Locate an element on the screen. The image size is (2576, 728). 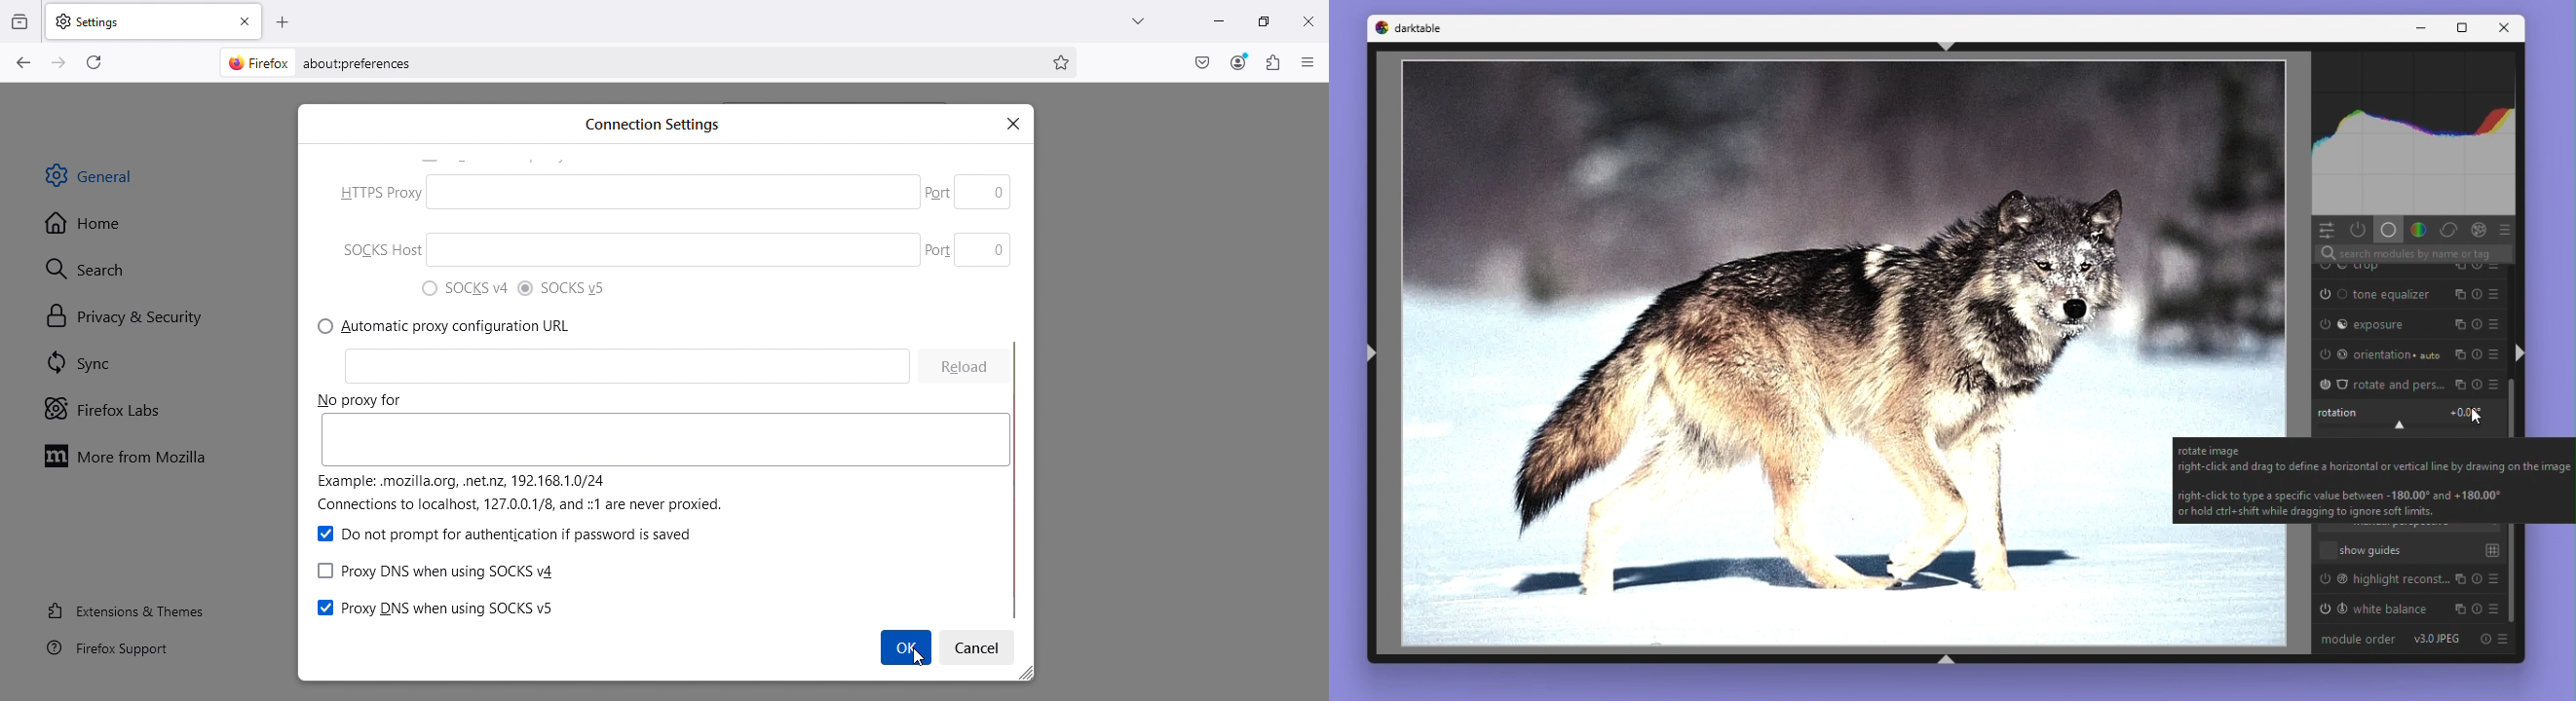
Settings is located at coordinates (980, 646).